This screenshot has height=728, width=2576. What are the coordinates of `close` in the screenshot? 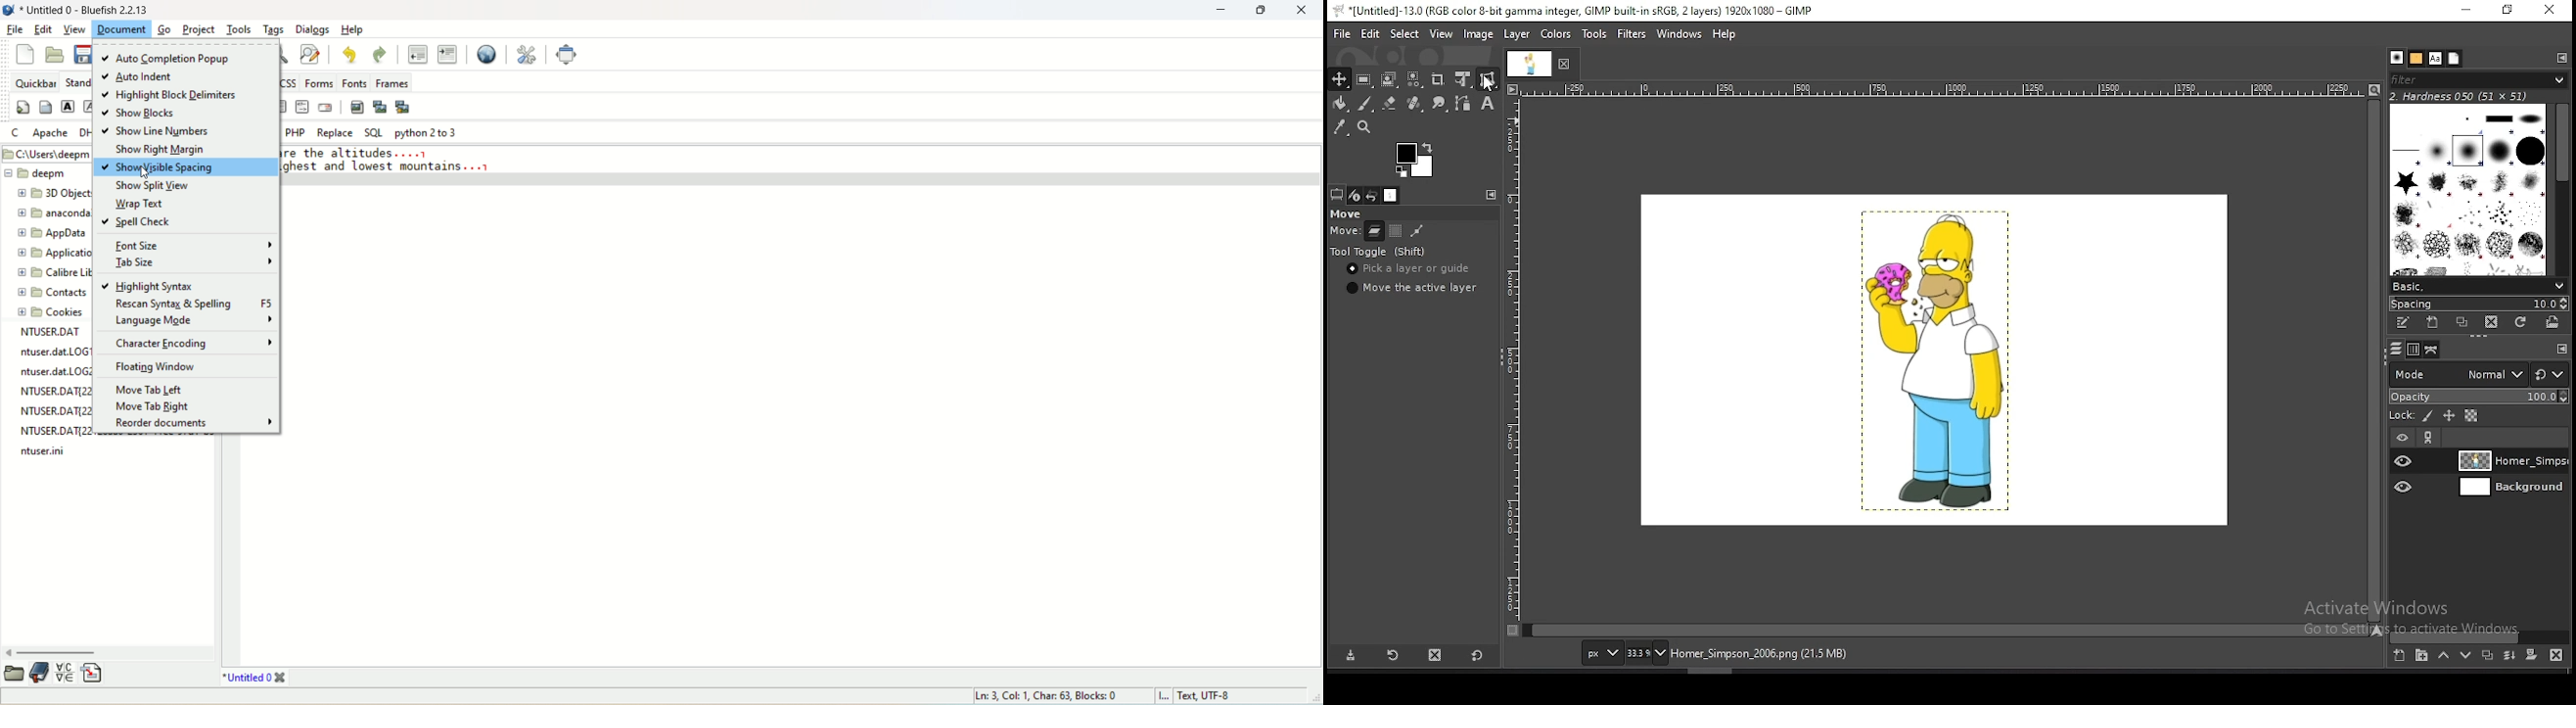 It's located at (1304, 12).